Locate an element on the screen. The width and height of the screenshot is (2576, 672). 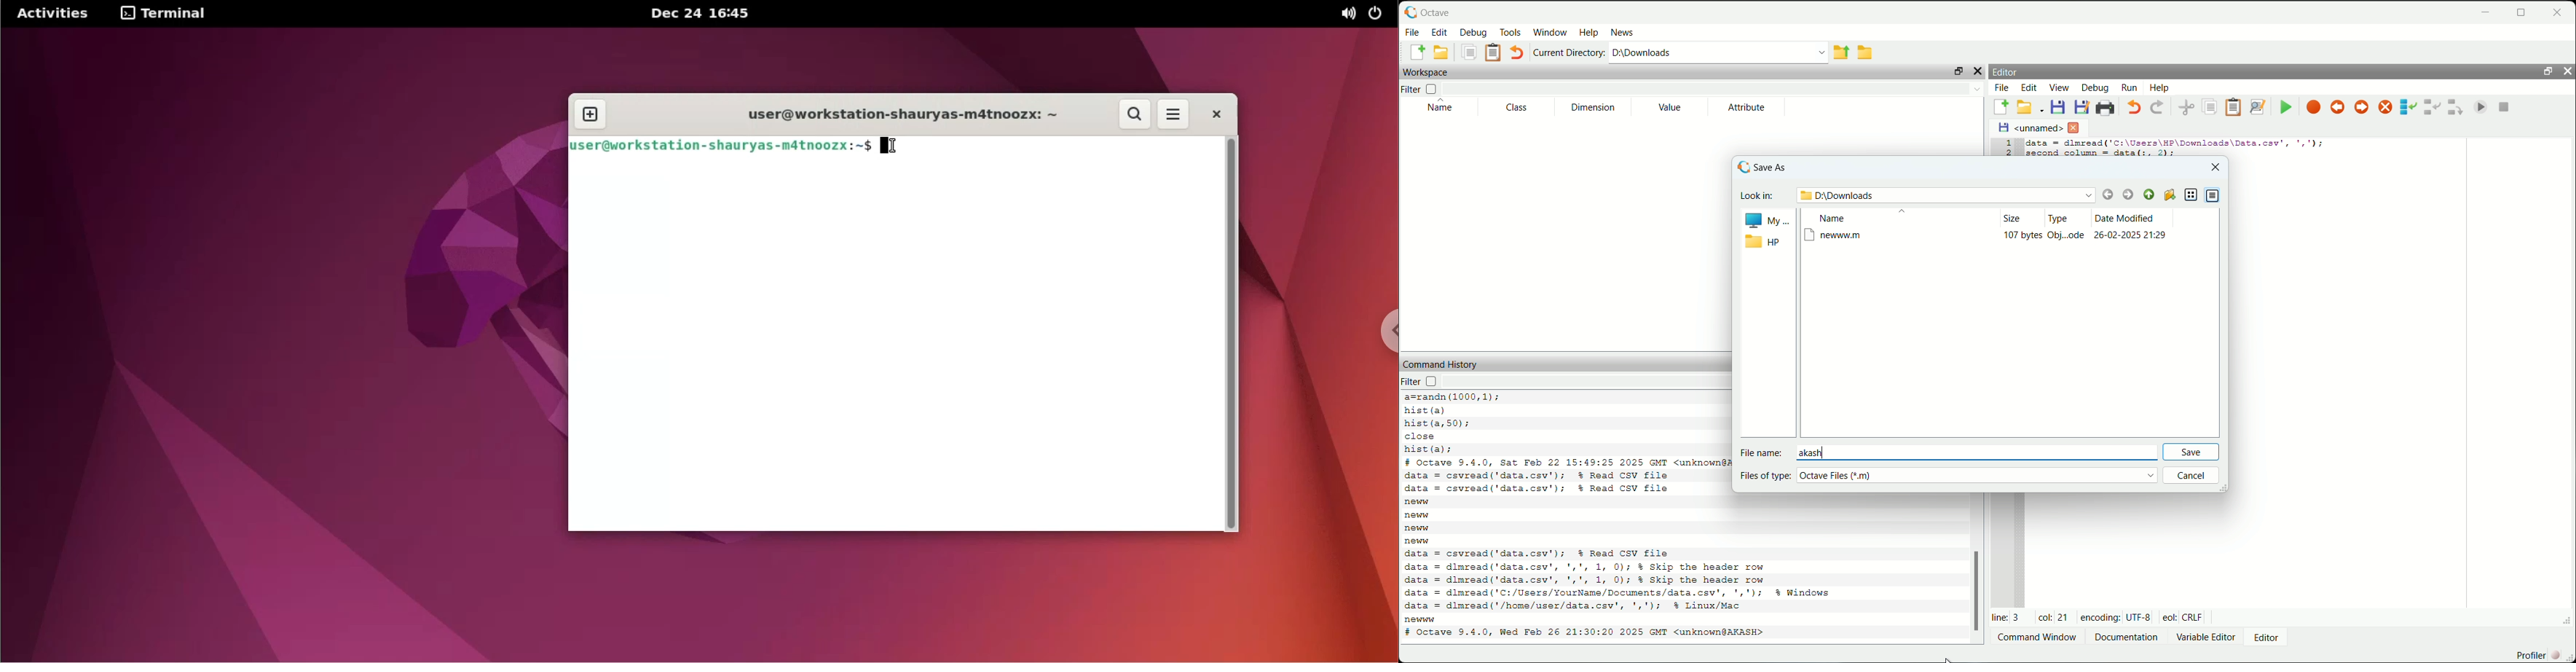
col: 21 is located at coordinates (2053, 618).